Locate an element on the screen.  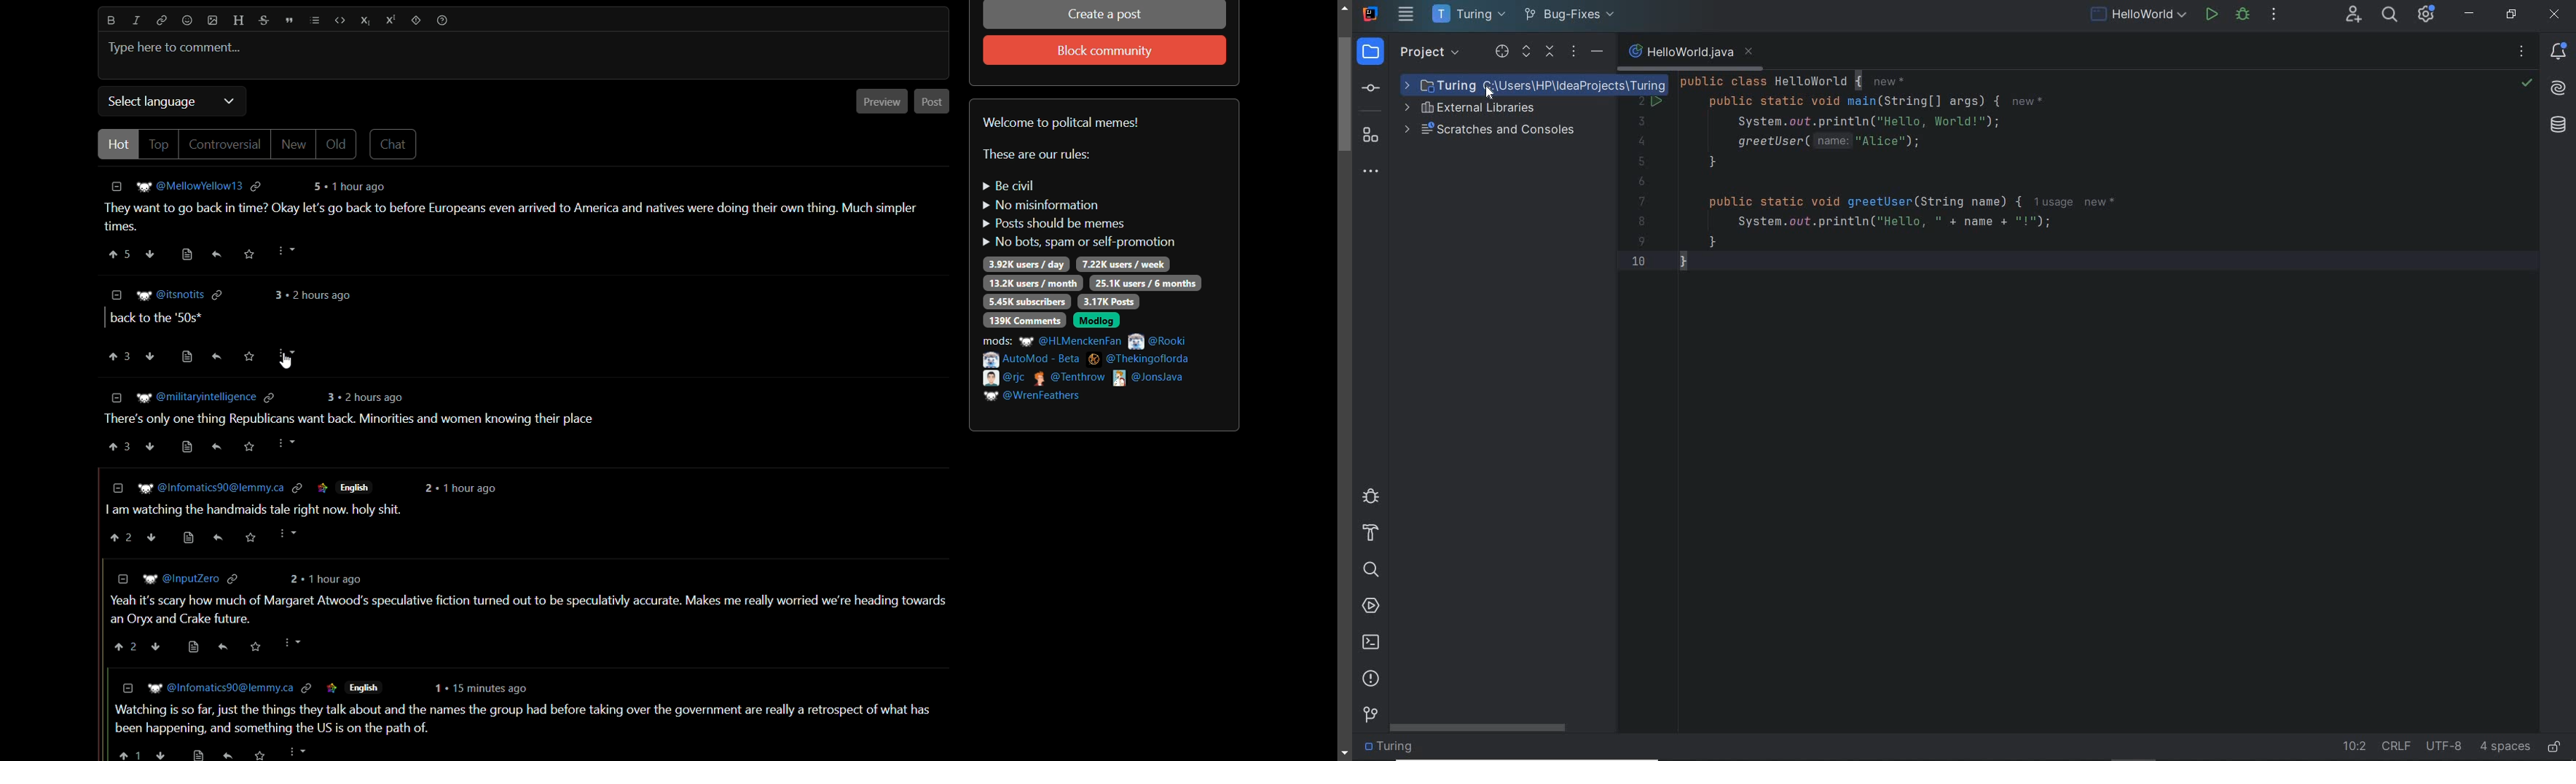
link is located at coordinates (160, 20).